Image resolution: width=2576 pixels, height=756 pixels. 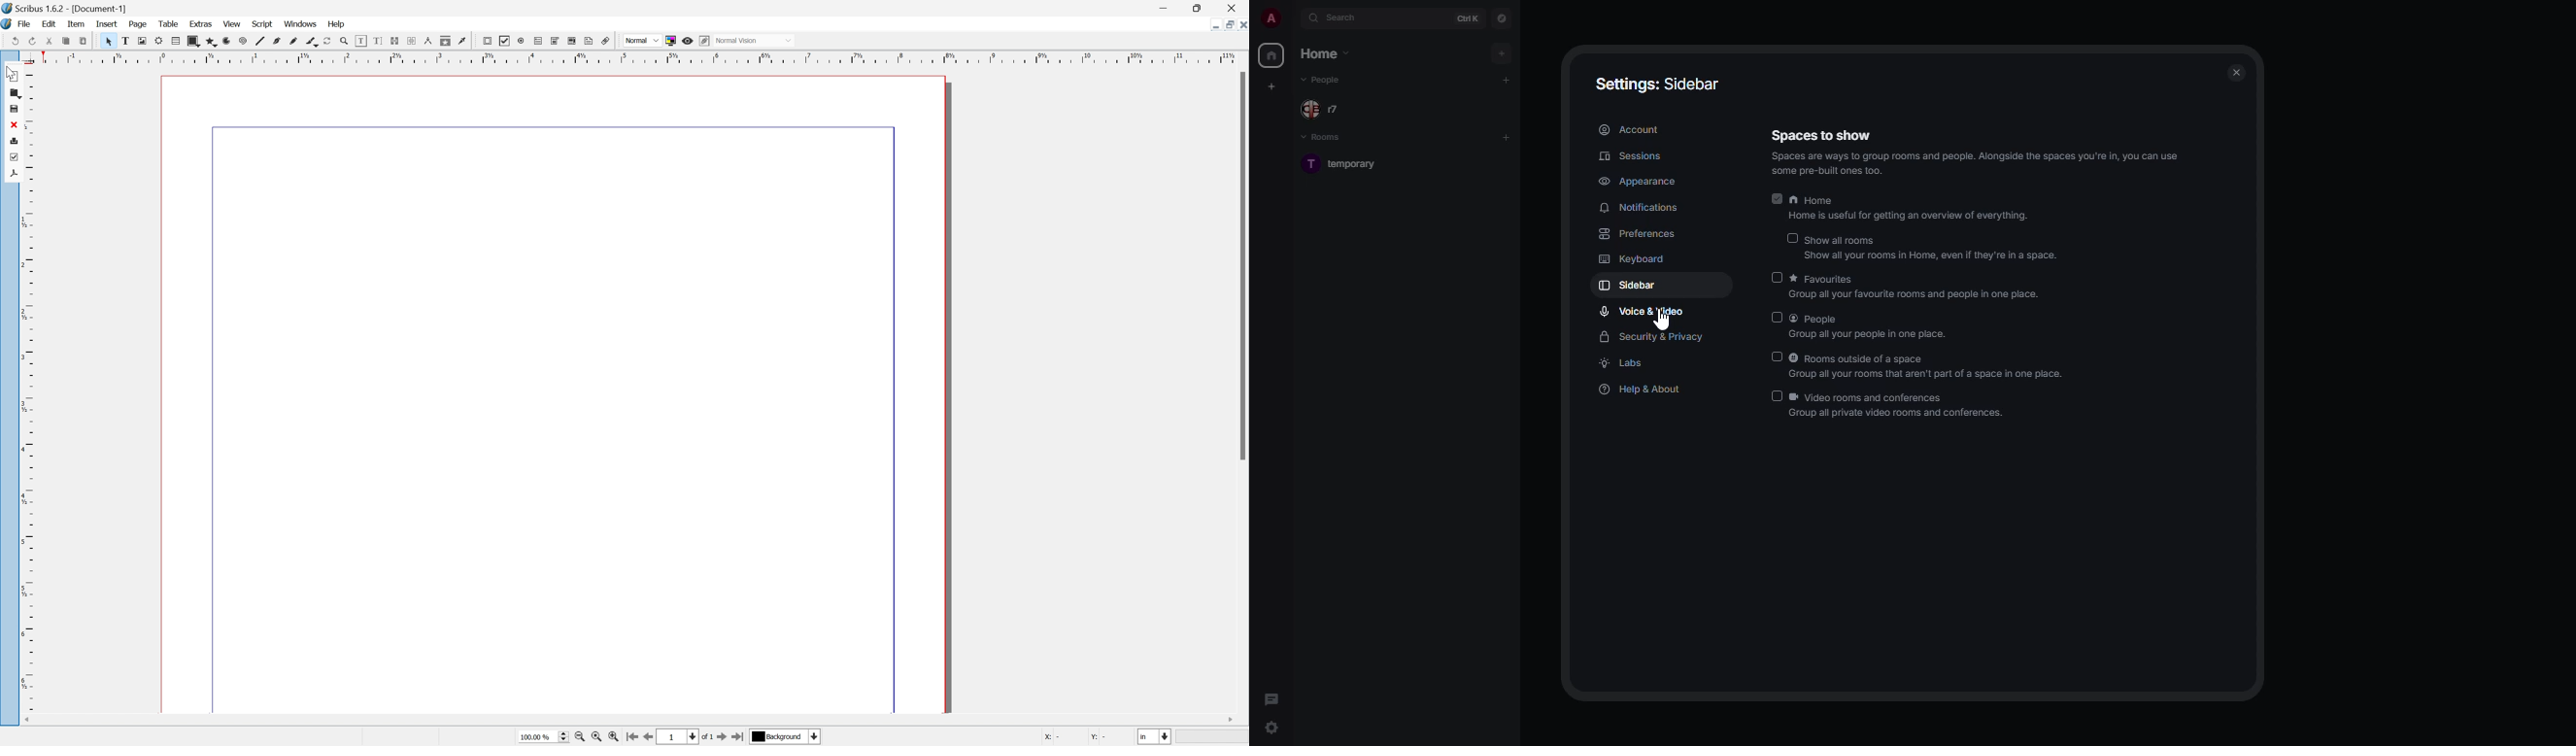 What do you see at coordinates (1242, 265) in the screenshot?
I see `Scroll bar` at bounding box center [1242, 265].